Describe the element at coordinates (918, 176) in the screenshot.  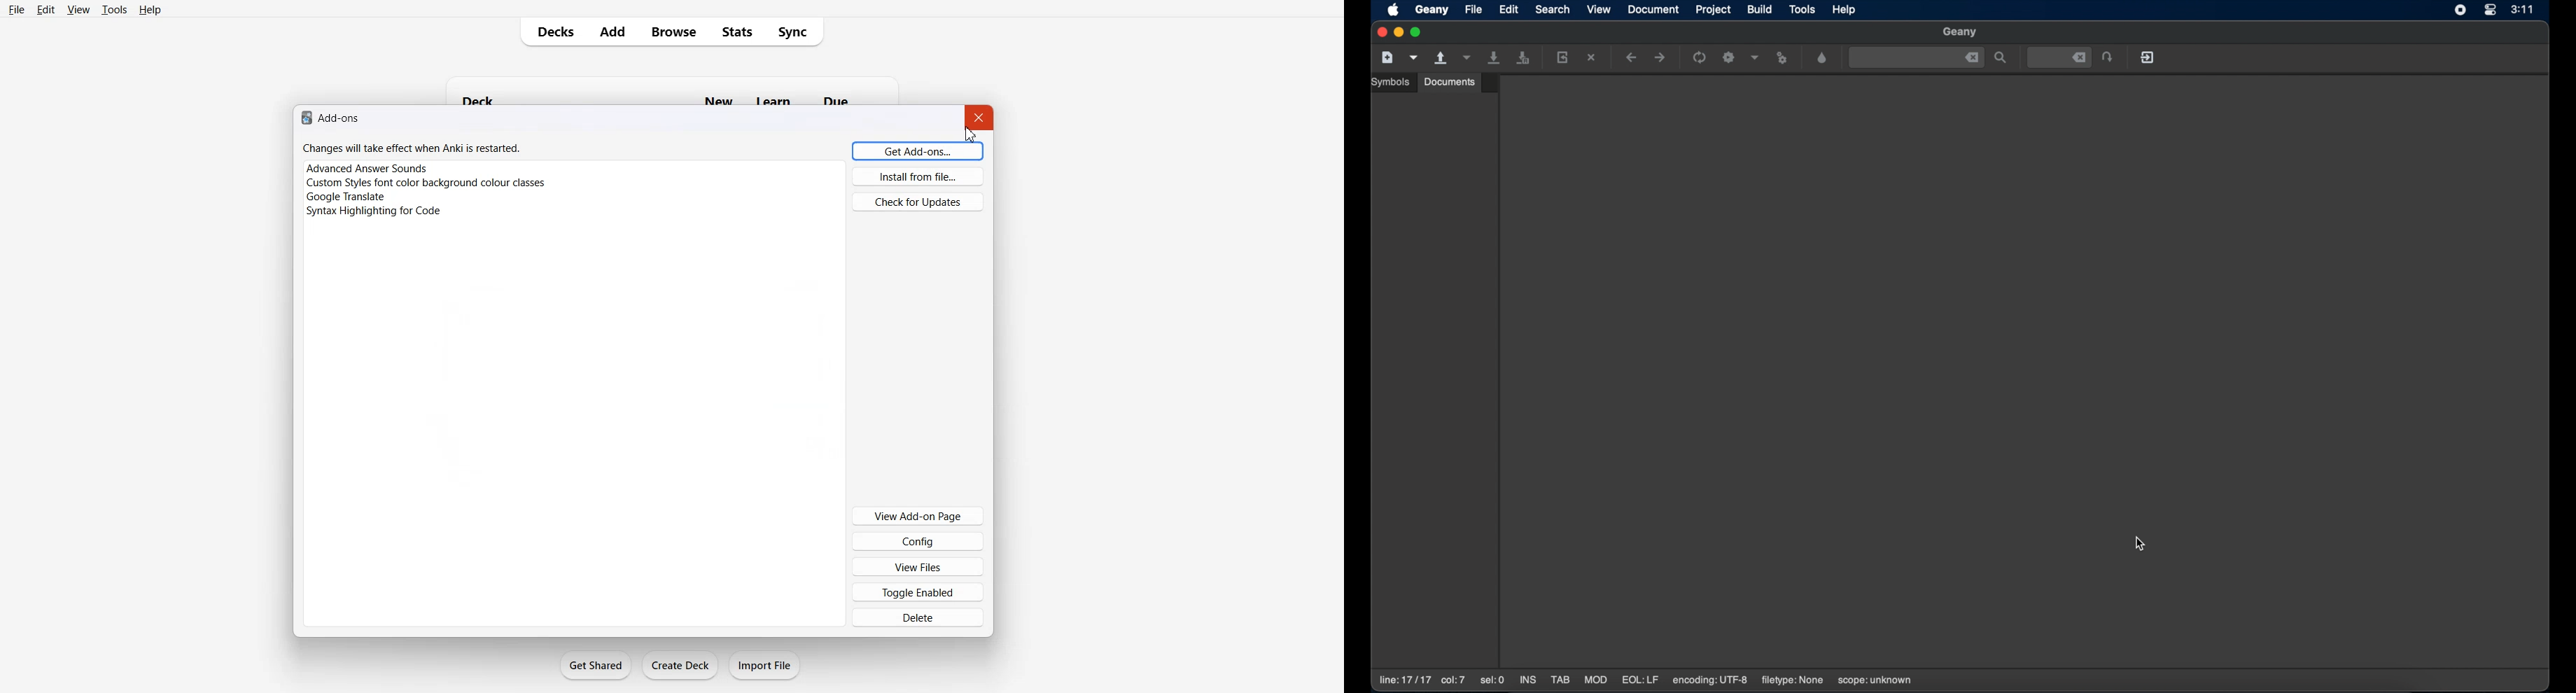
I see `Install from file` at that location.